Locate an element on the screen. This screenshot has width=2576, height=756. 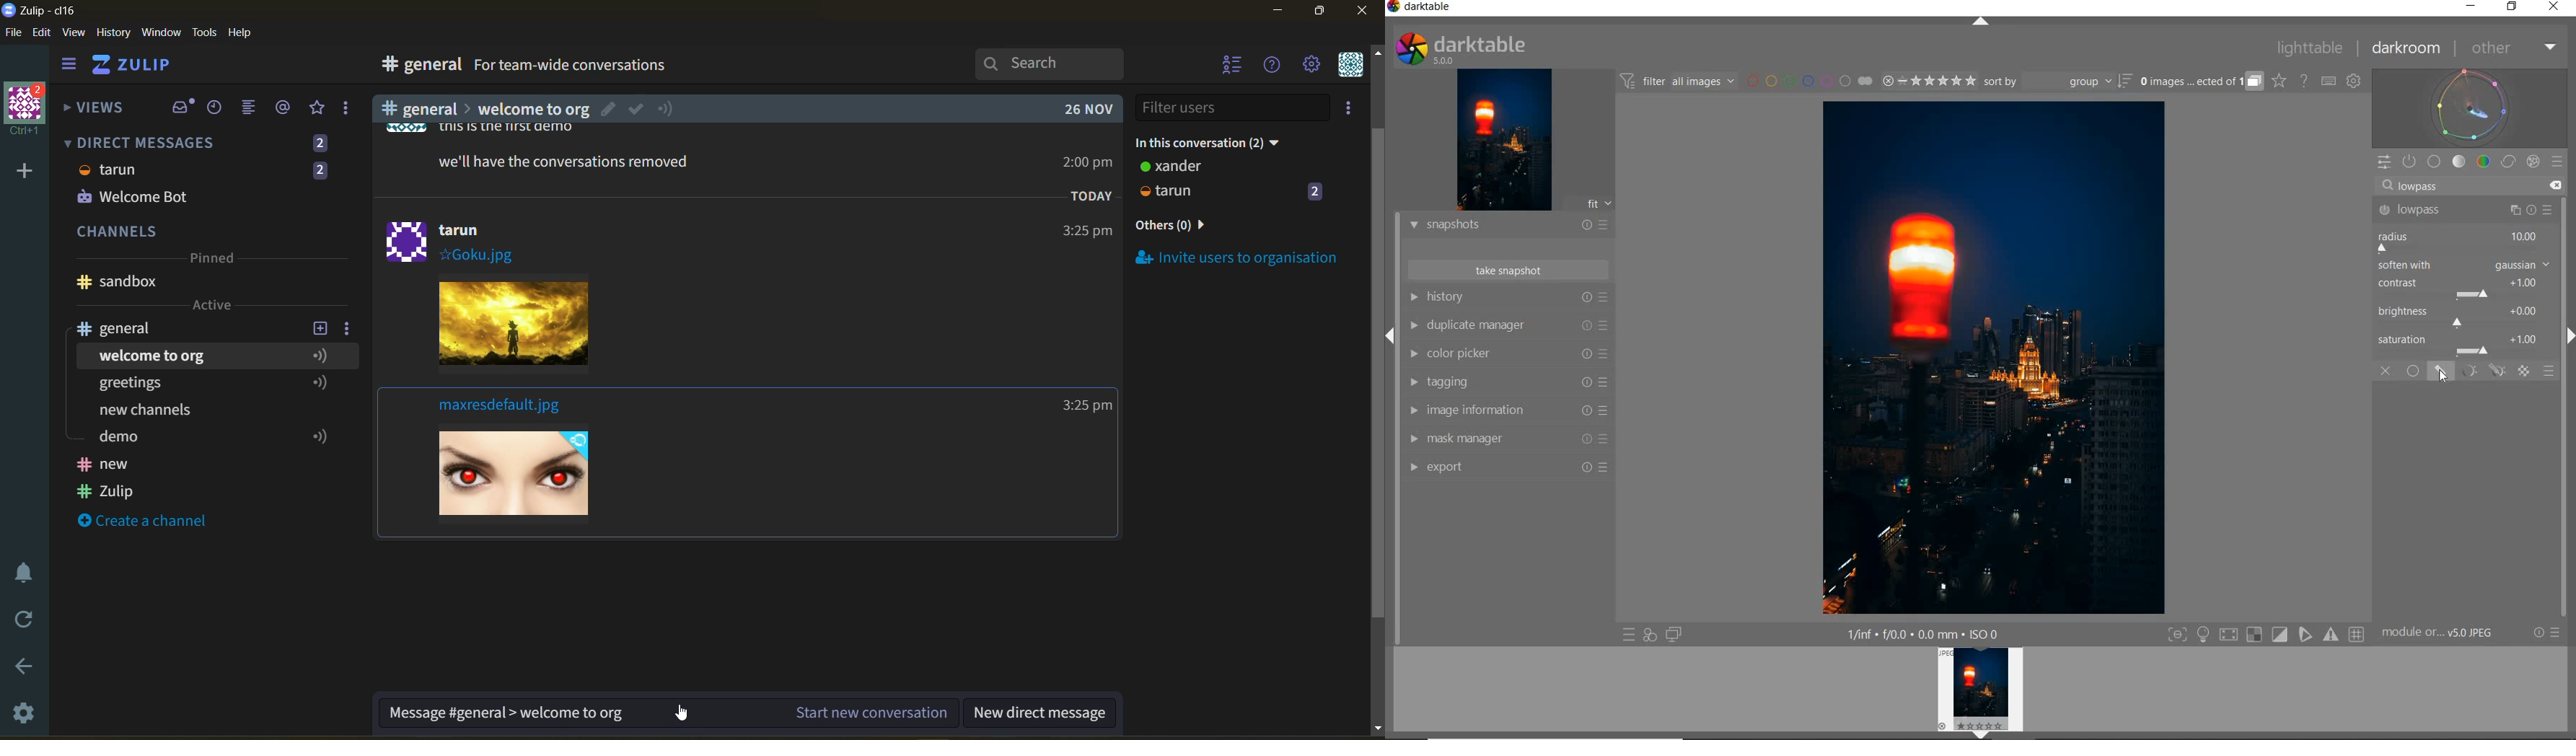
Scroll bar is located at coordinates (1376, 385).